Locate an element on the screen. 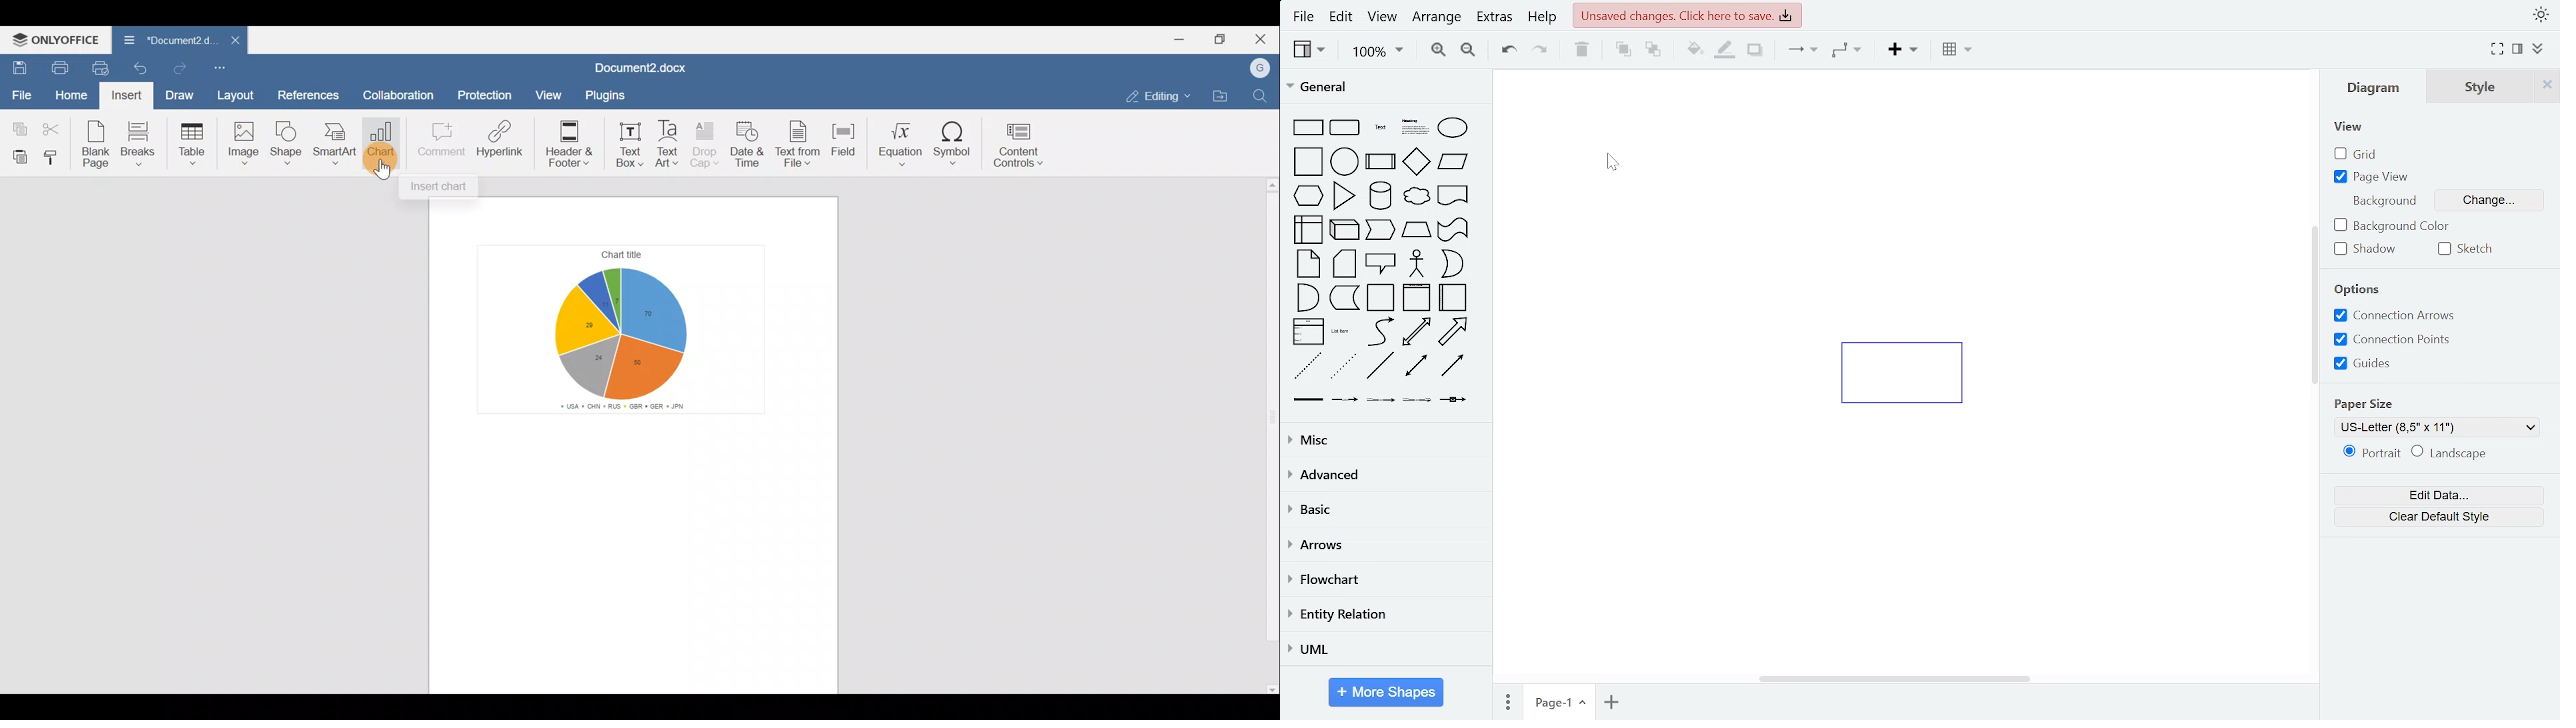 Image resolution: width=2576 pixels, height=728 pixels. edit is located at coordinates (1342, 17).